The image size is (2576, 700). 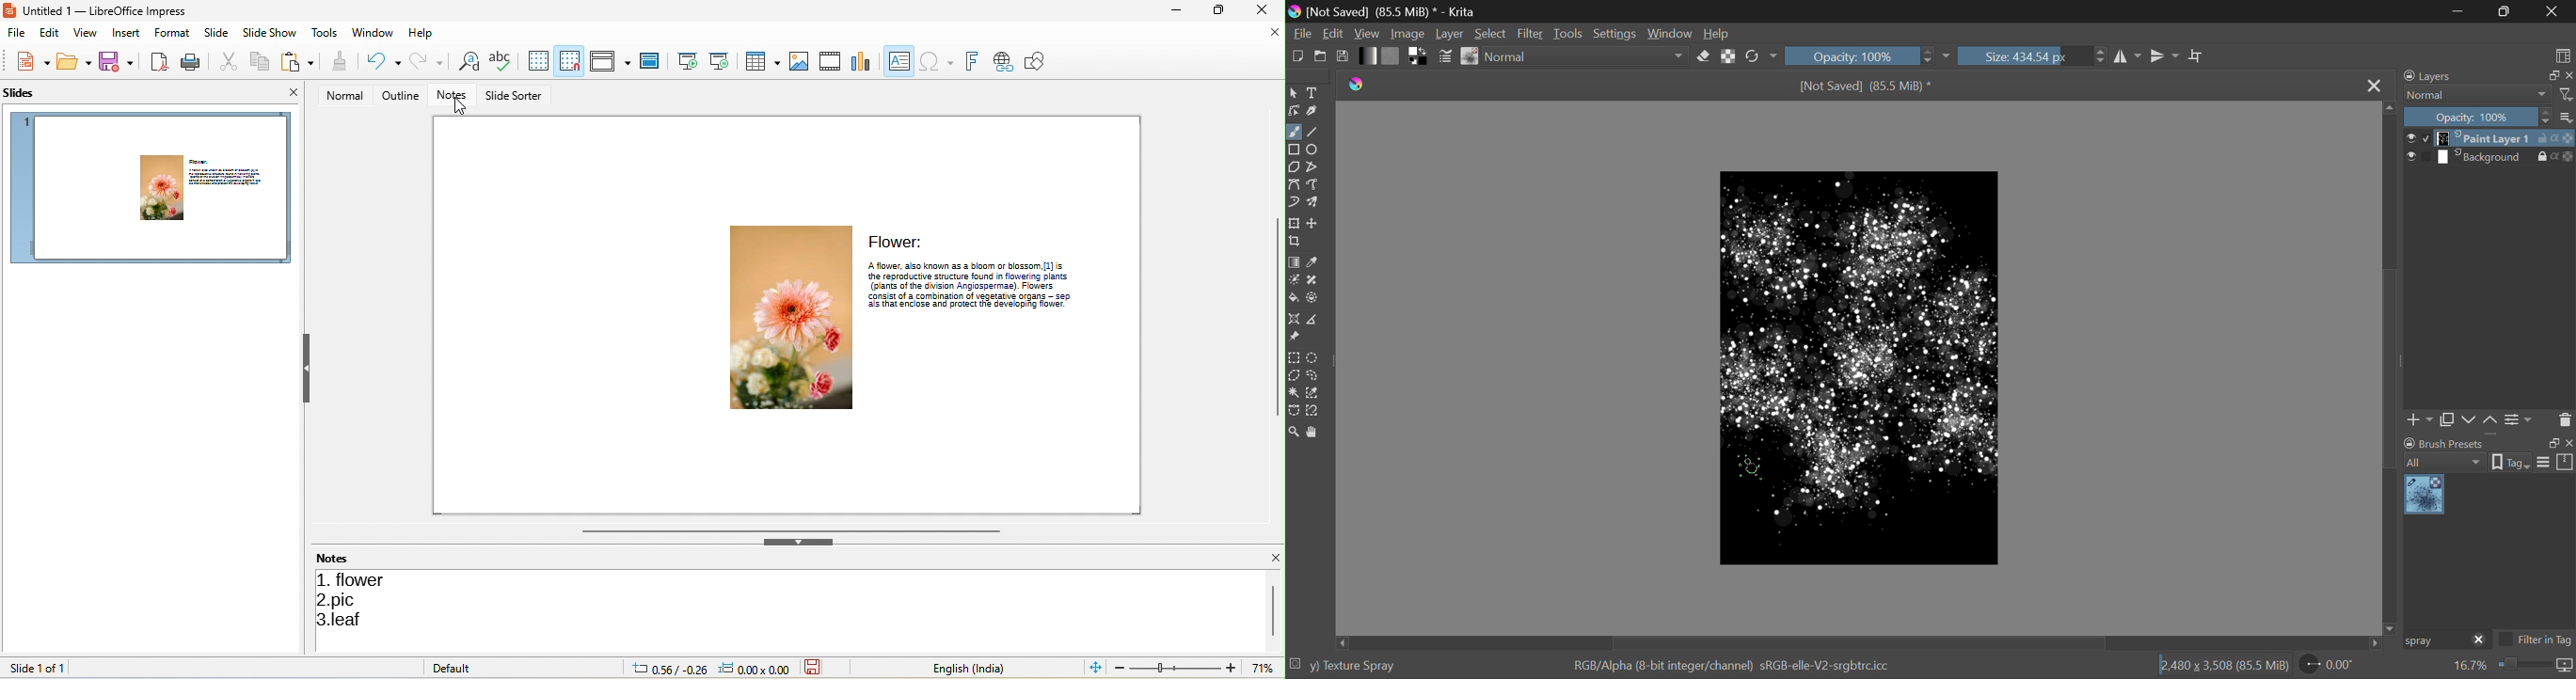 What do you see at coordinates (1294, 151) in the screenshot?
I see `Rectanle` at bounding box center [1294, 151].